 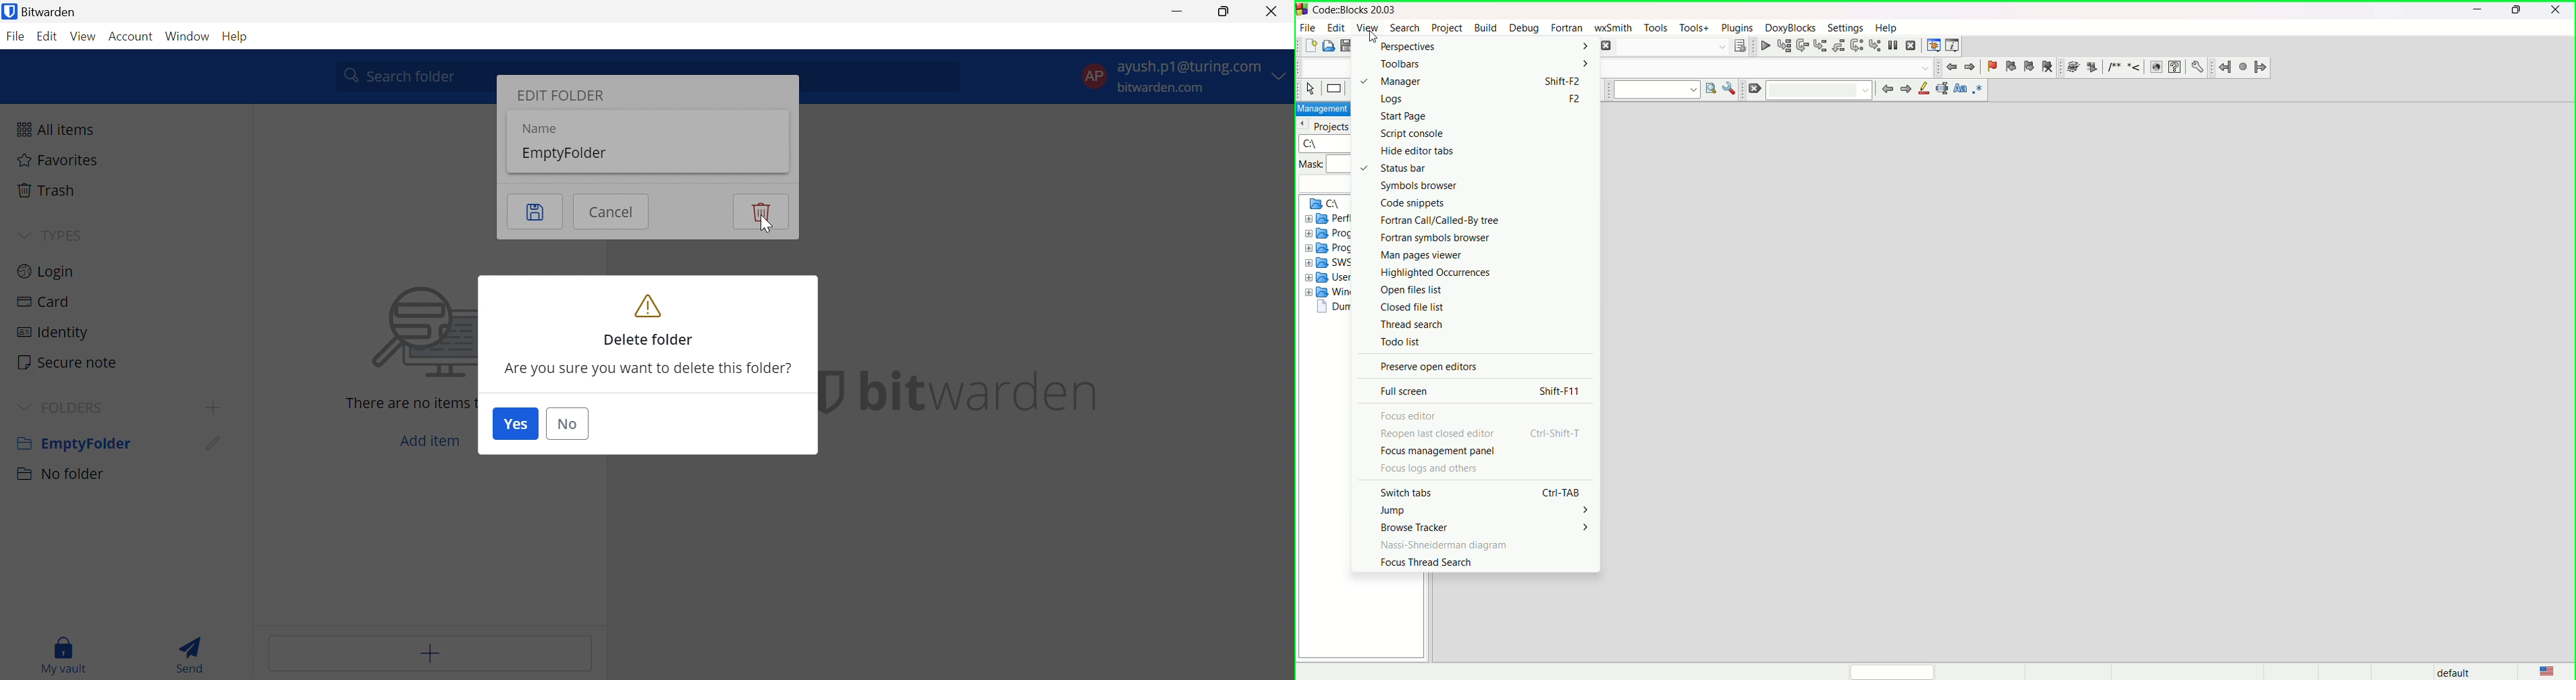 What do you see at coordinates (1429, 365) in the screenshot?
I see `preserve open editors` at bounding box center [1429, 365].